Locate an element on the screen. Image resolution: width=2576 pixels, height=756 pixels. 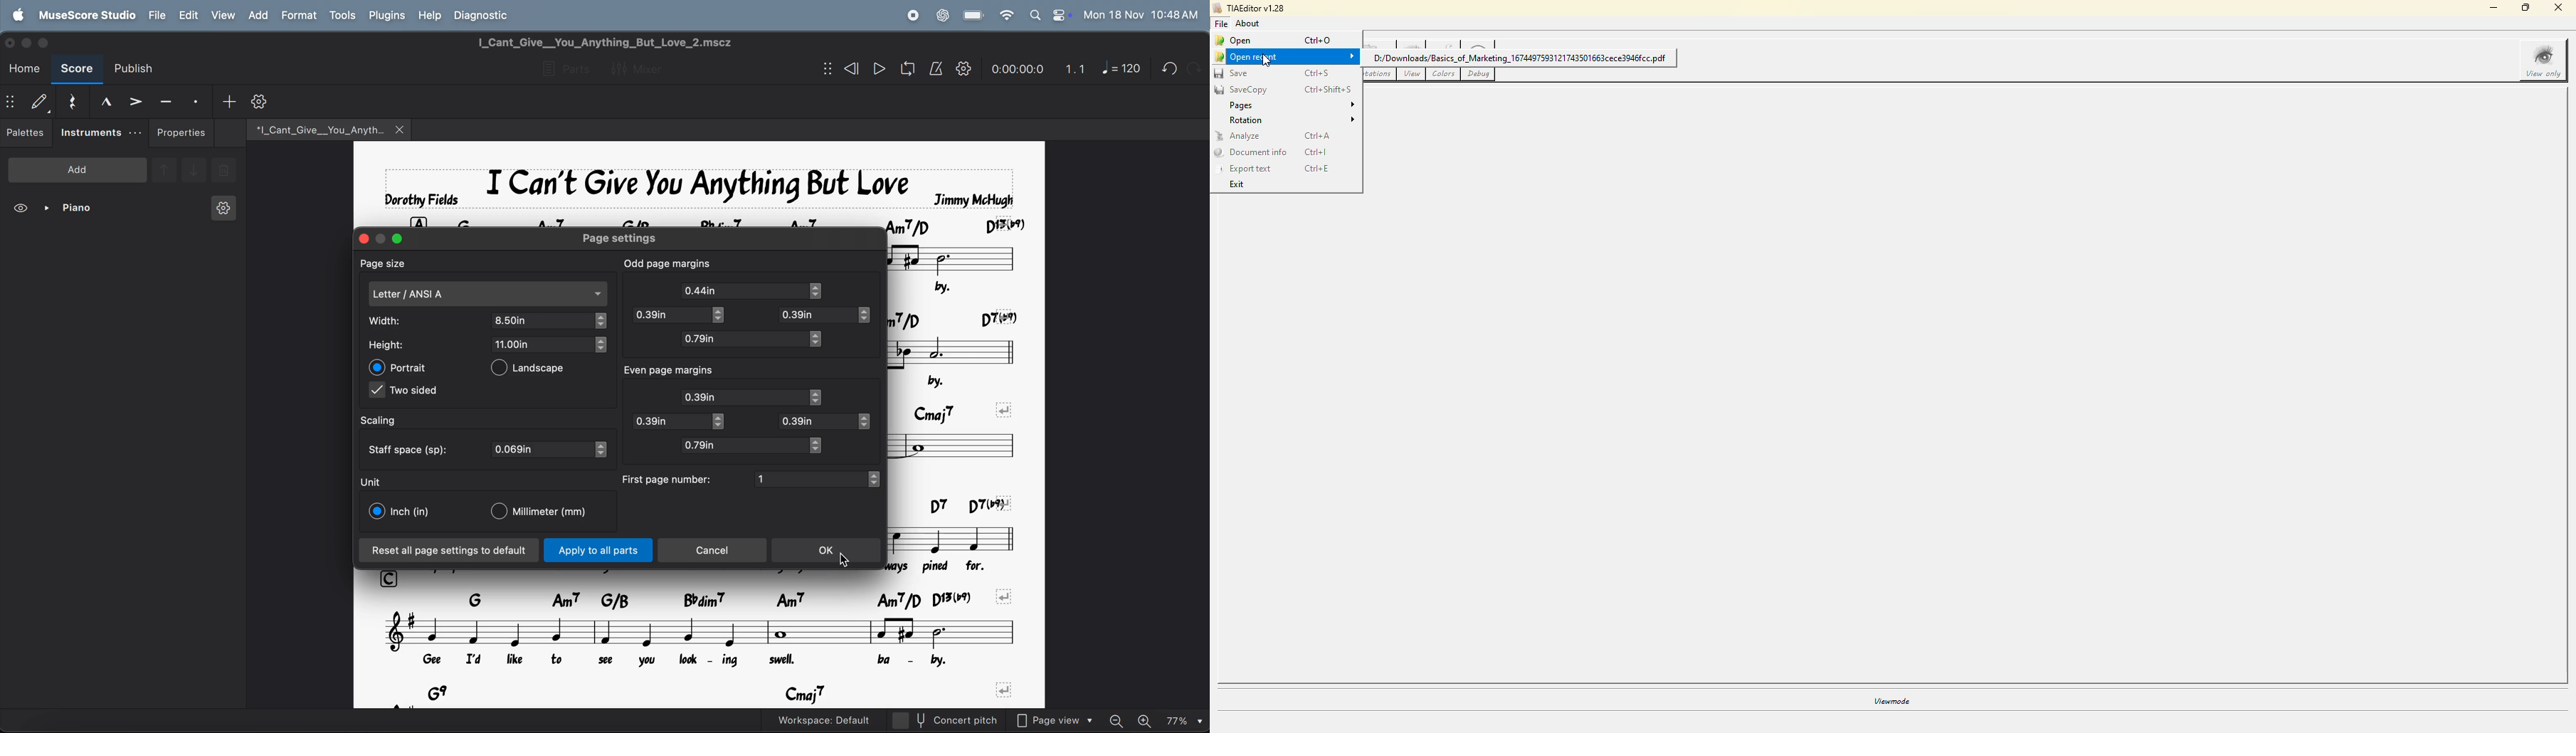
page settings is located at coordinates (633, 238).